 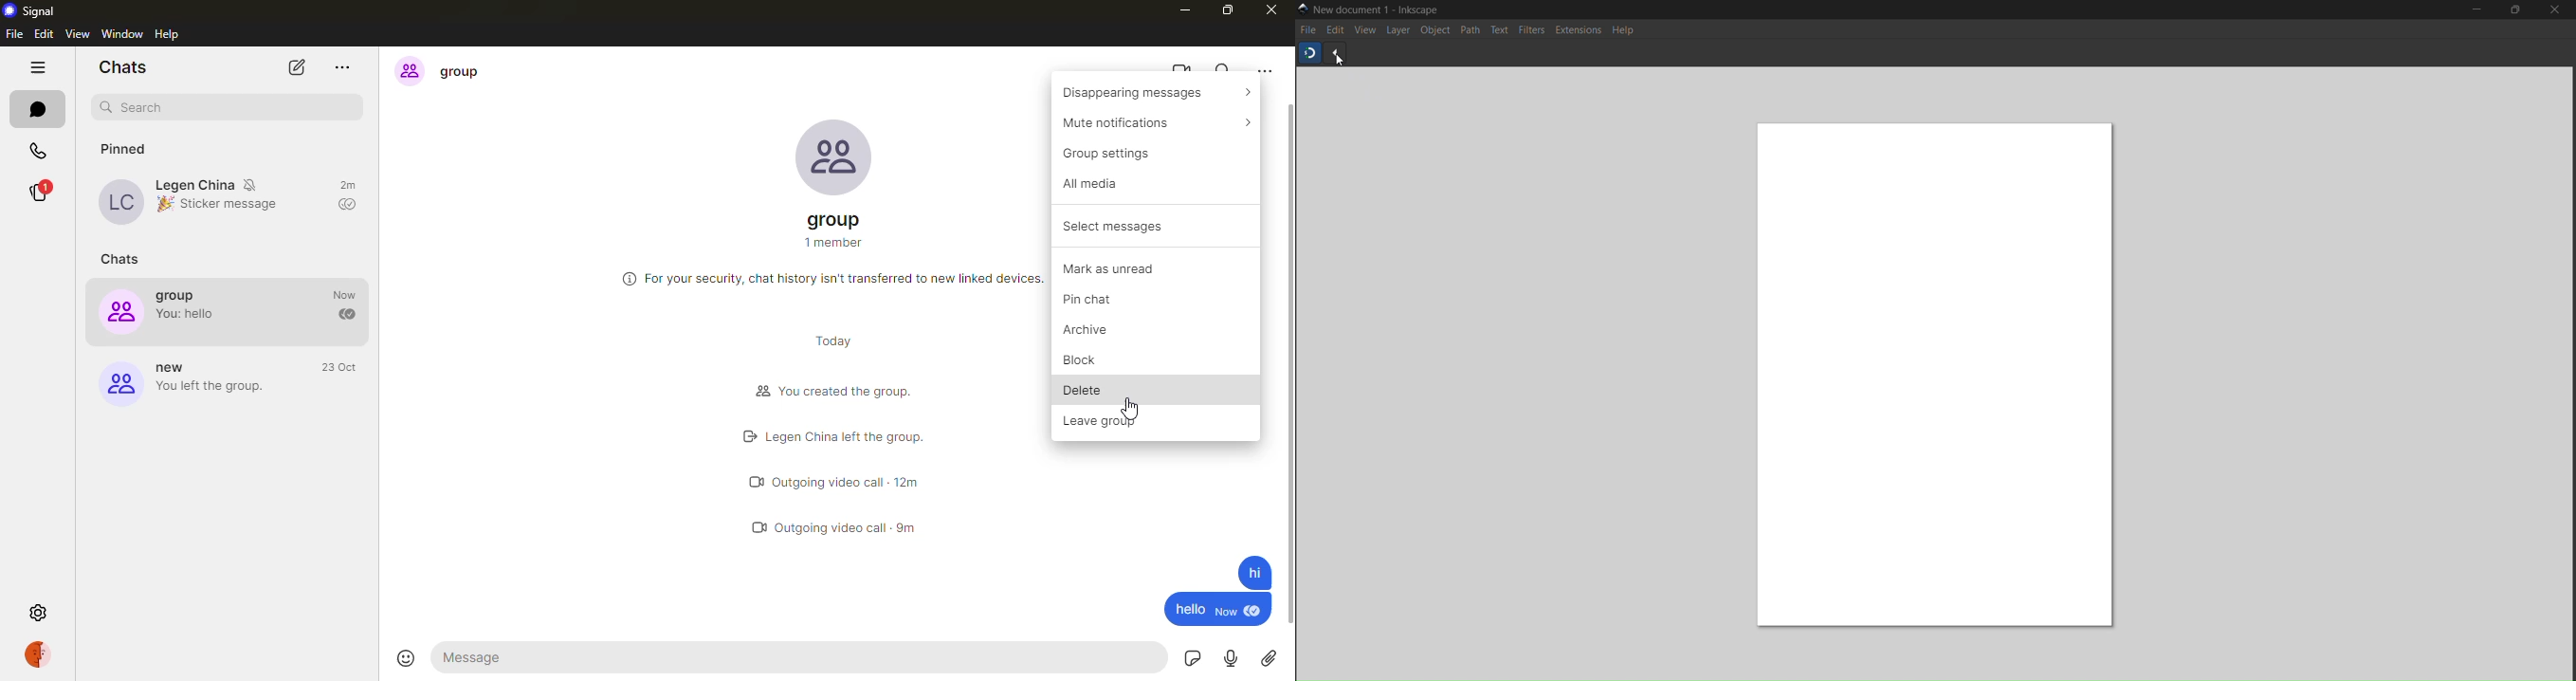 What do you see at coordinates (1363, 31) in the screenshot?
I see `view` at bounding box center [1363, 31].